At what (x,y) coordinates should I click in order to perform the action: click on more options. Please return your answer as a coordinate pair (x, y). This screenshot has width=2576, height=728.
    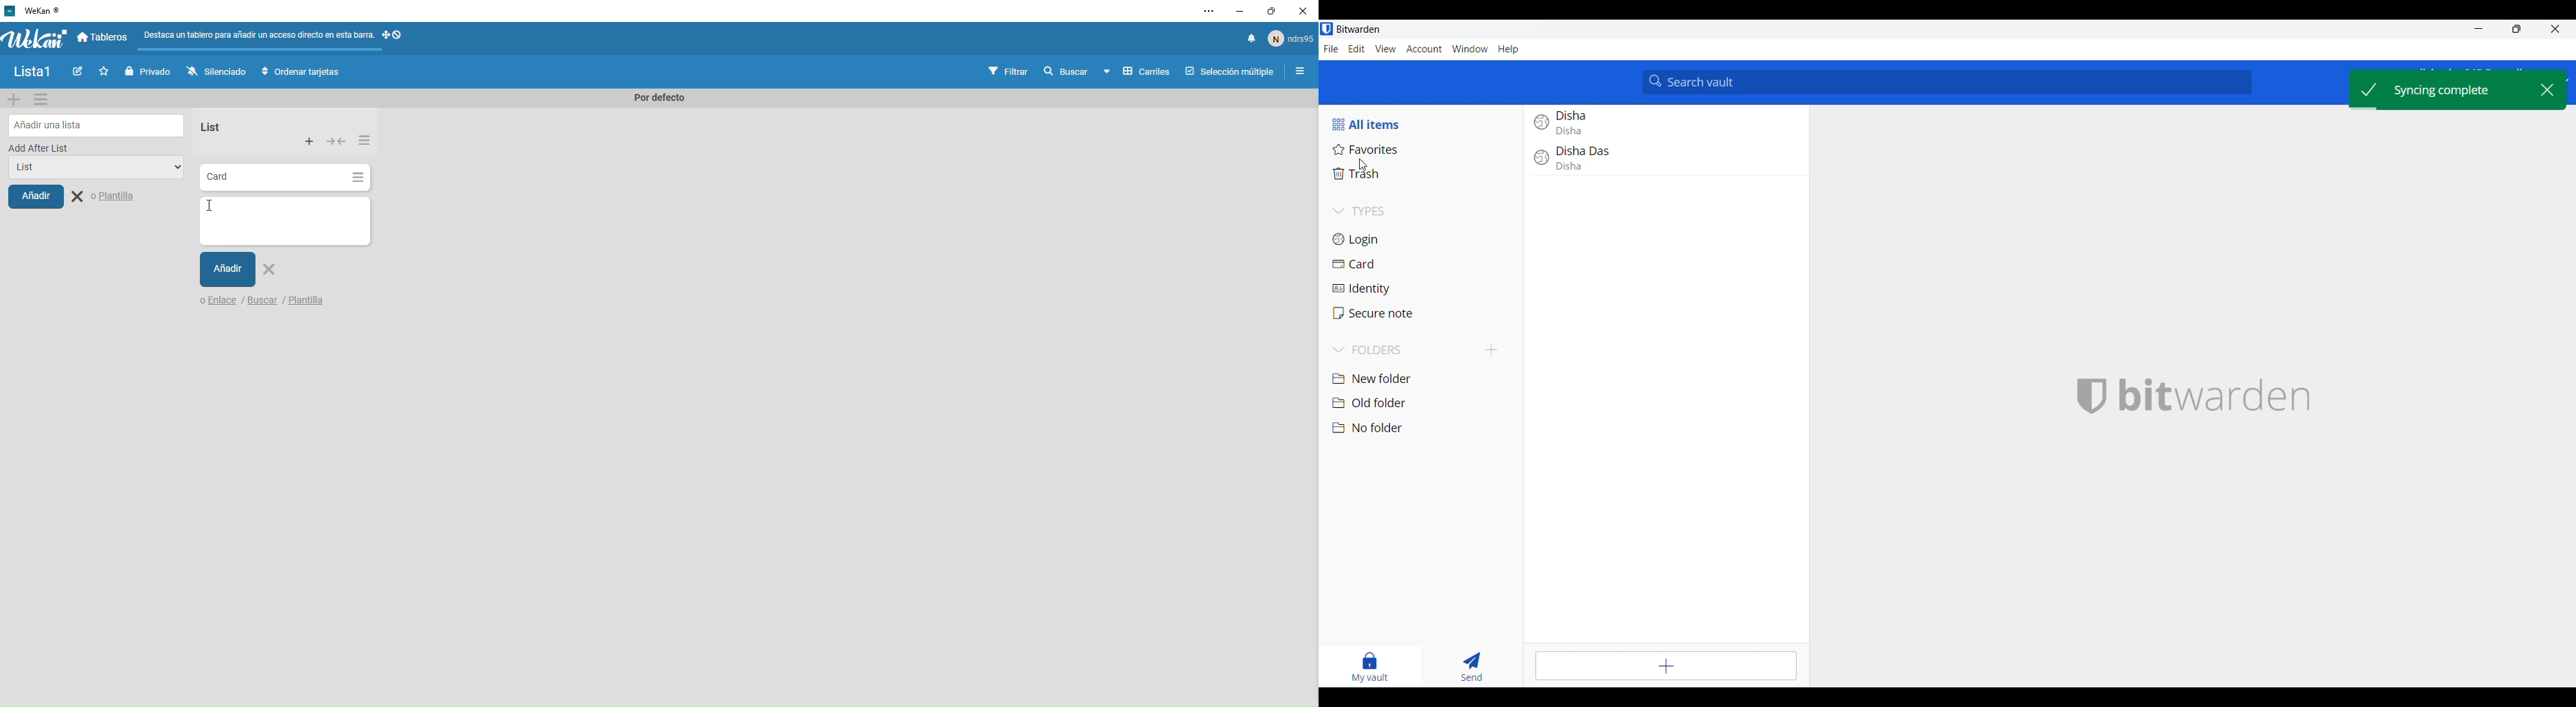
    Looking at the image, I should click on (1211, 11).